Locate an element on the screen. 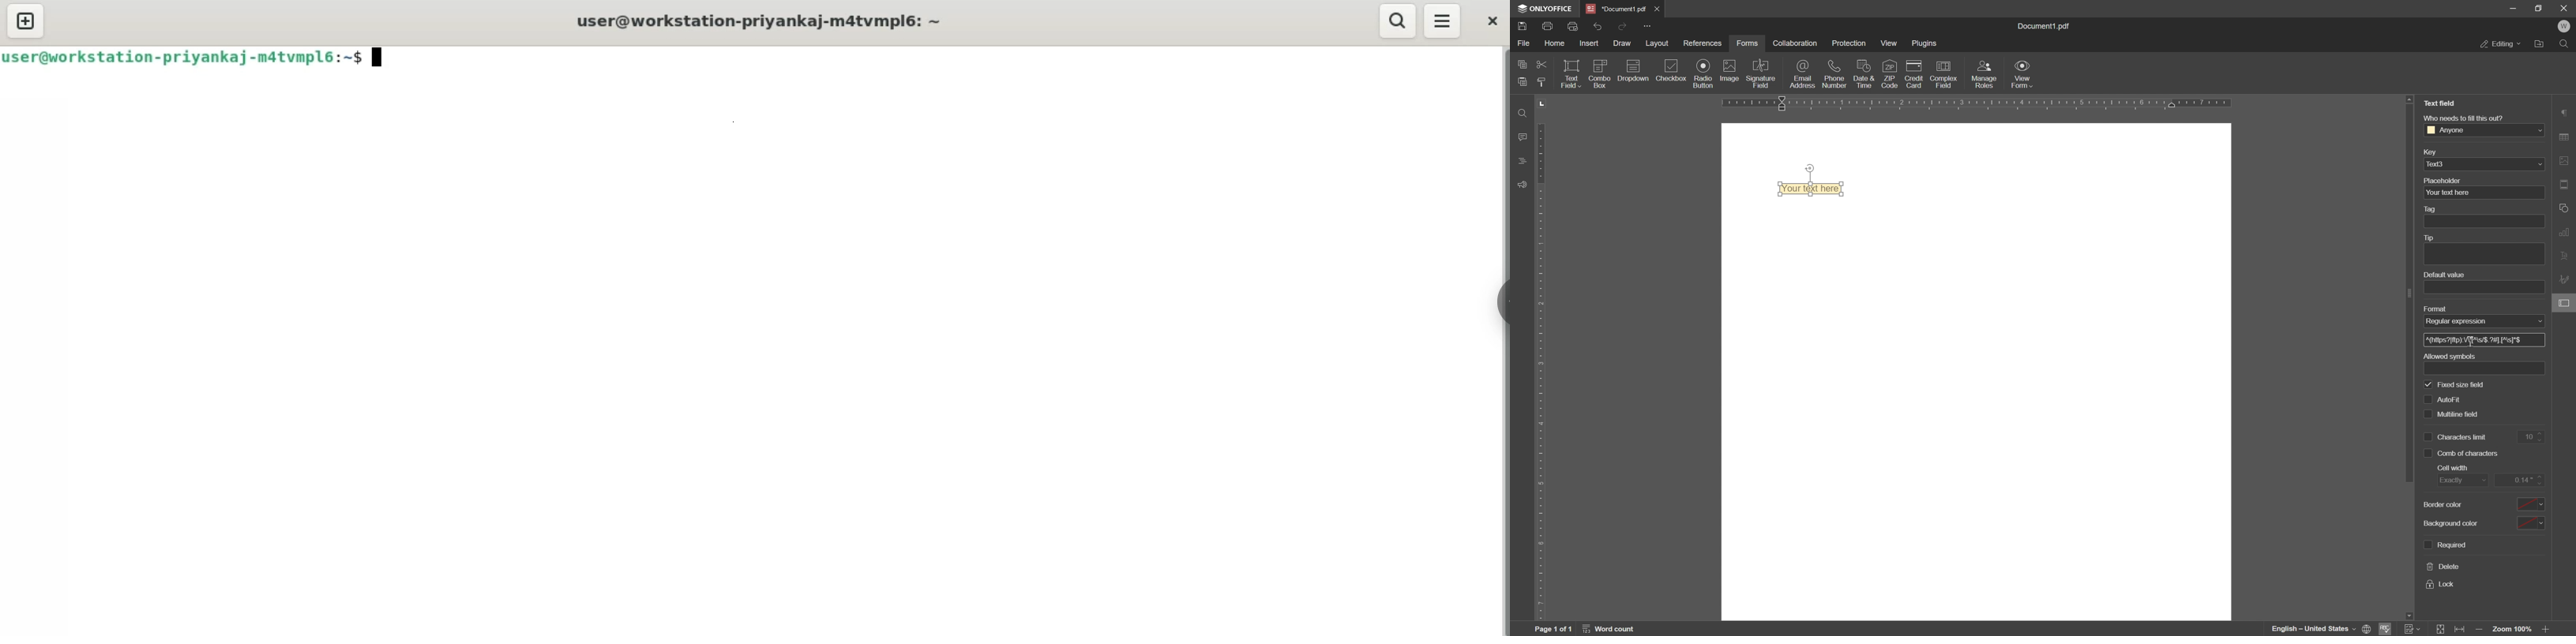 Image resolution: width=2576 pixels, height=644 pixels. complex field is located at coordinates (1943, 75).